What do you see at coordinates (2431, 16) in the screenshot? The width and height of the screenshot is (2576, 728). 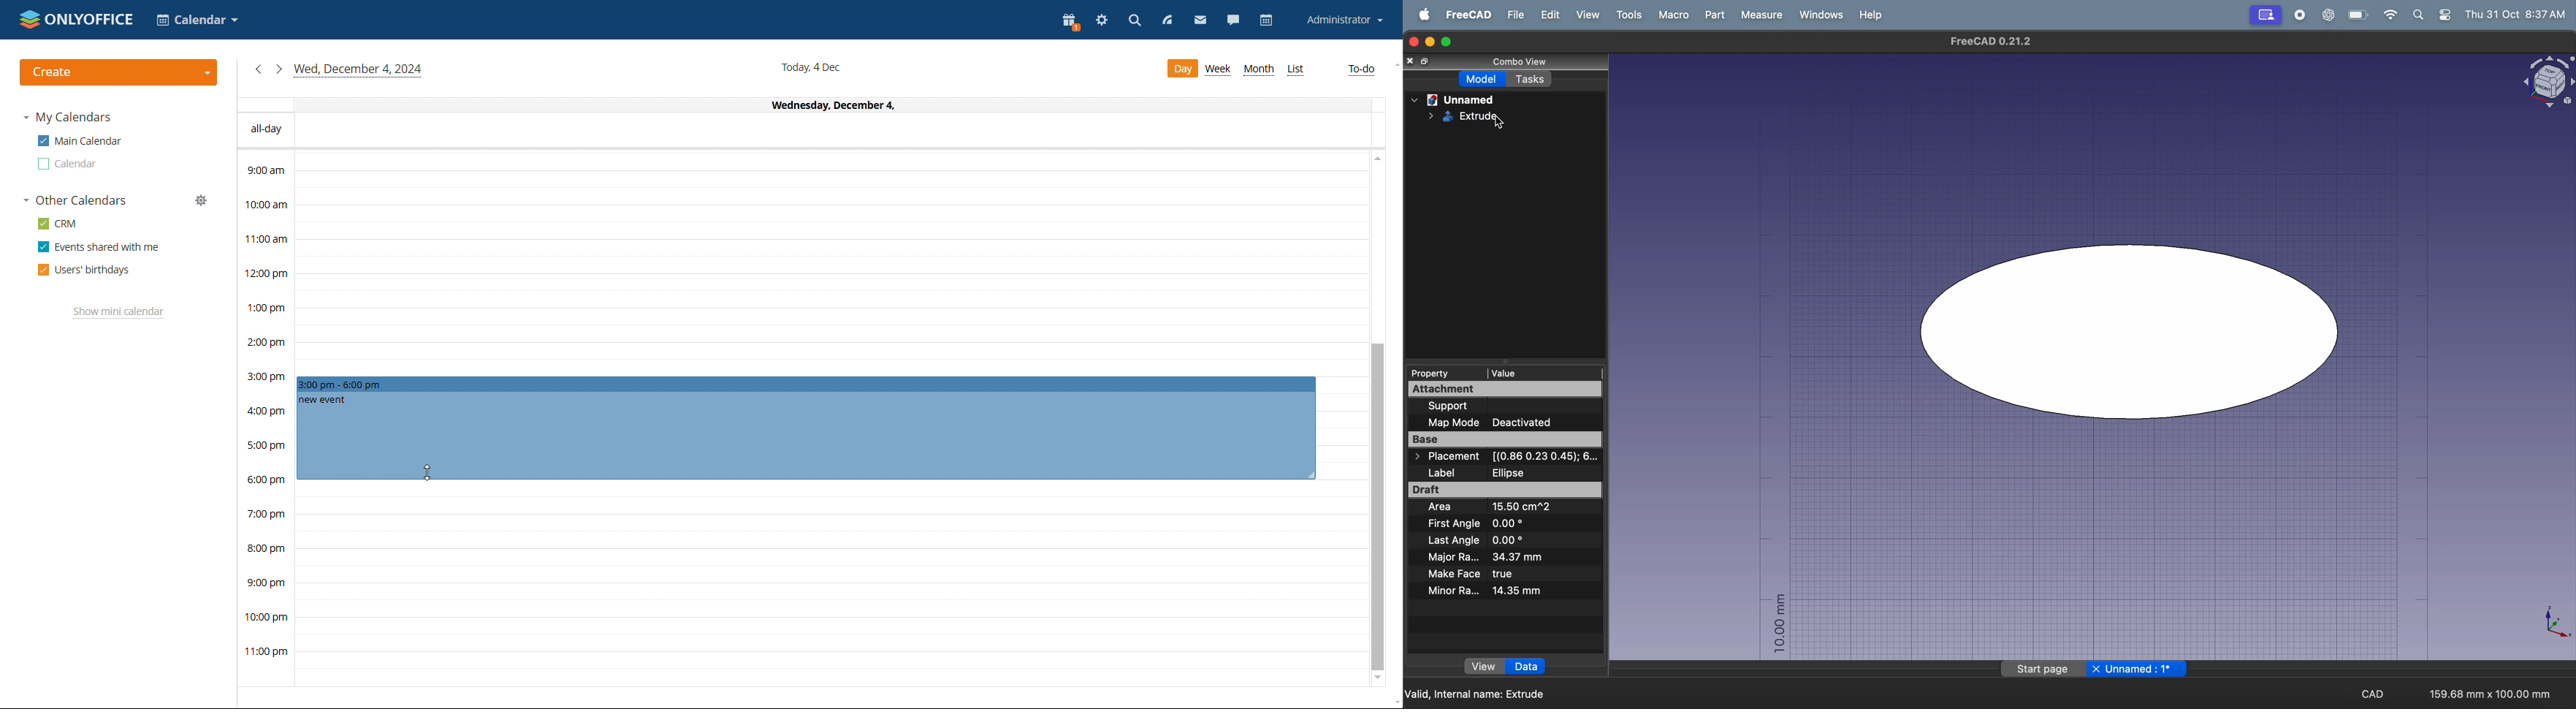 I see `apple widgets` at bounding box center [2431, 16].